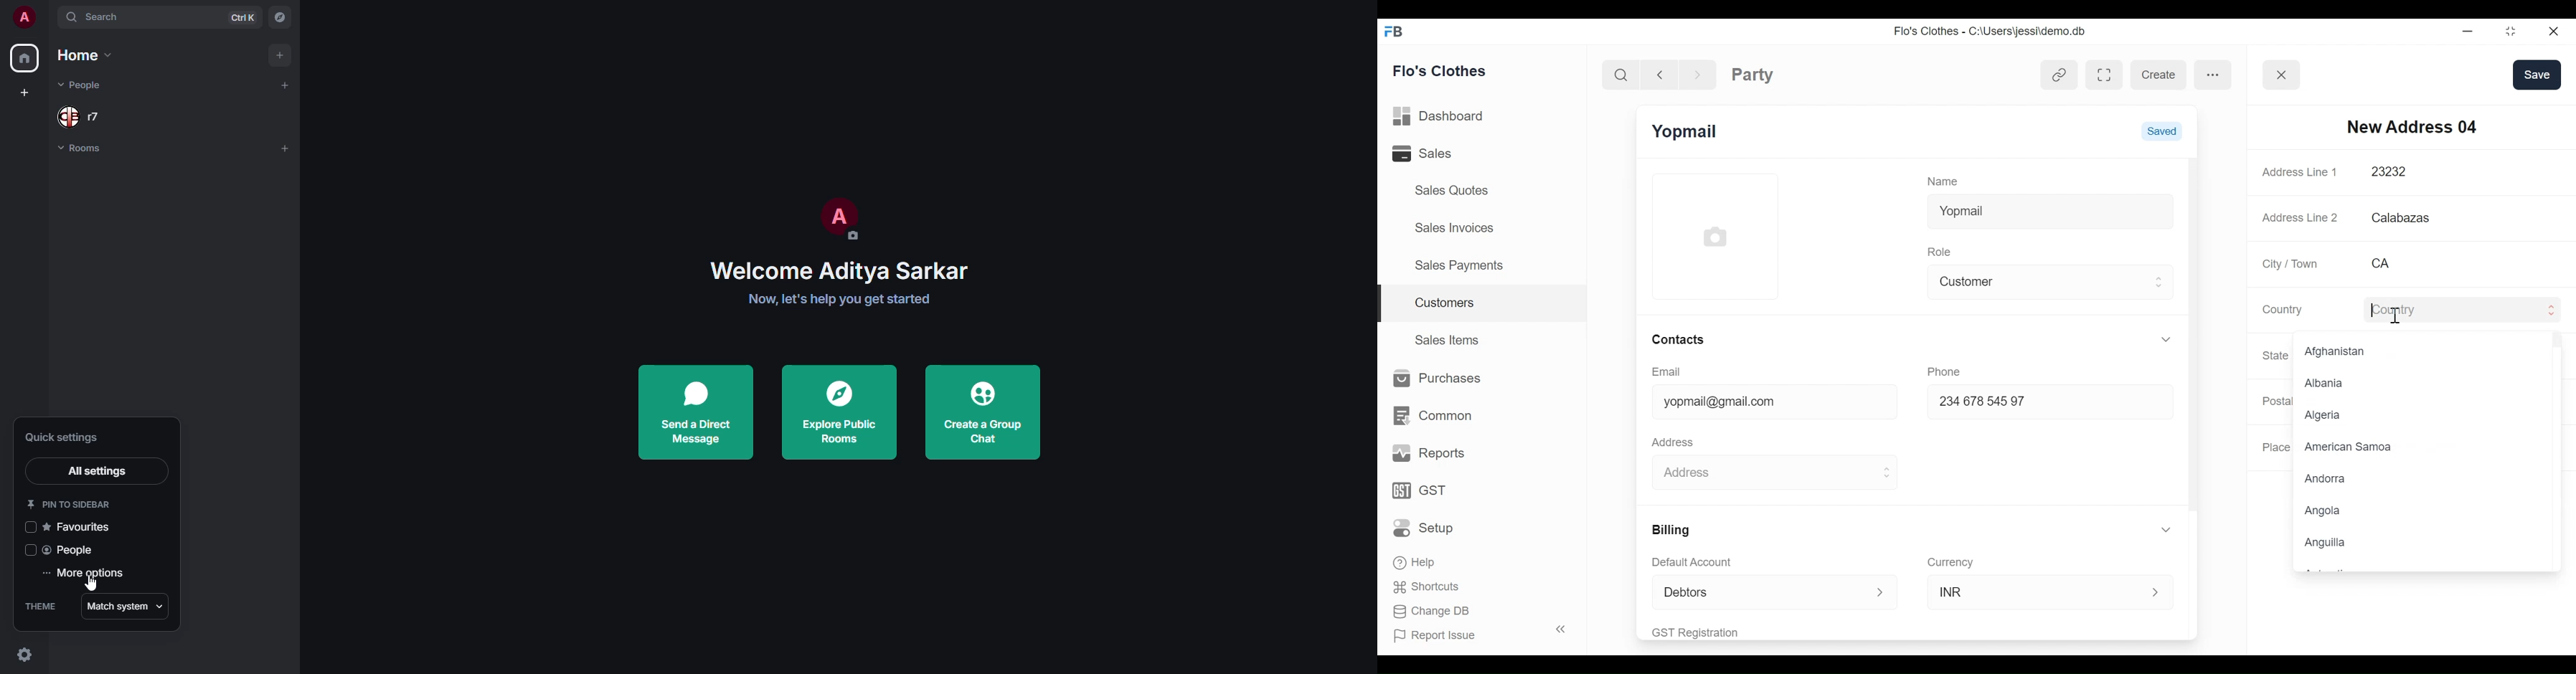  Describe the element at coordinates (282, 16) in the screenshot. I see `navigator` at that location.